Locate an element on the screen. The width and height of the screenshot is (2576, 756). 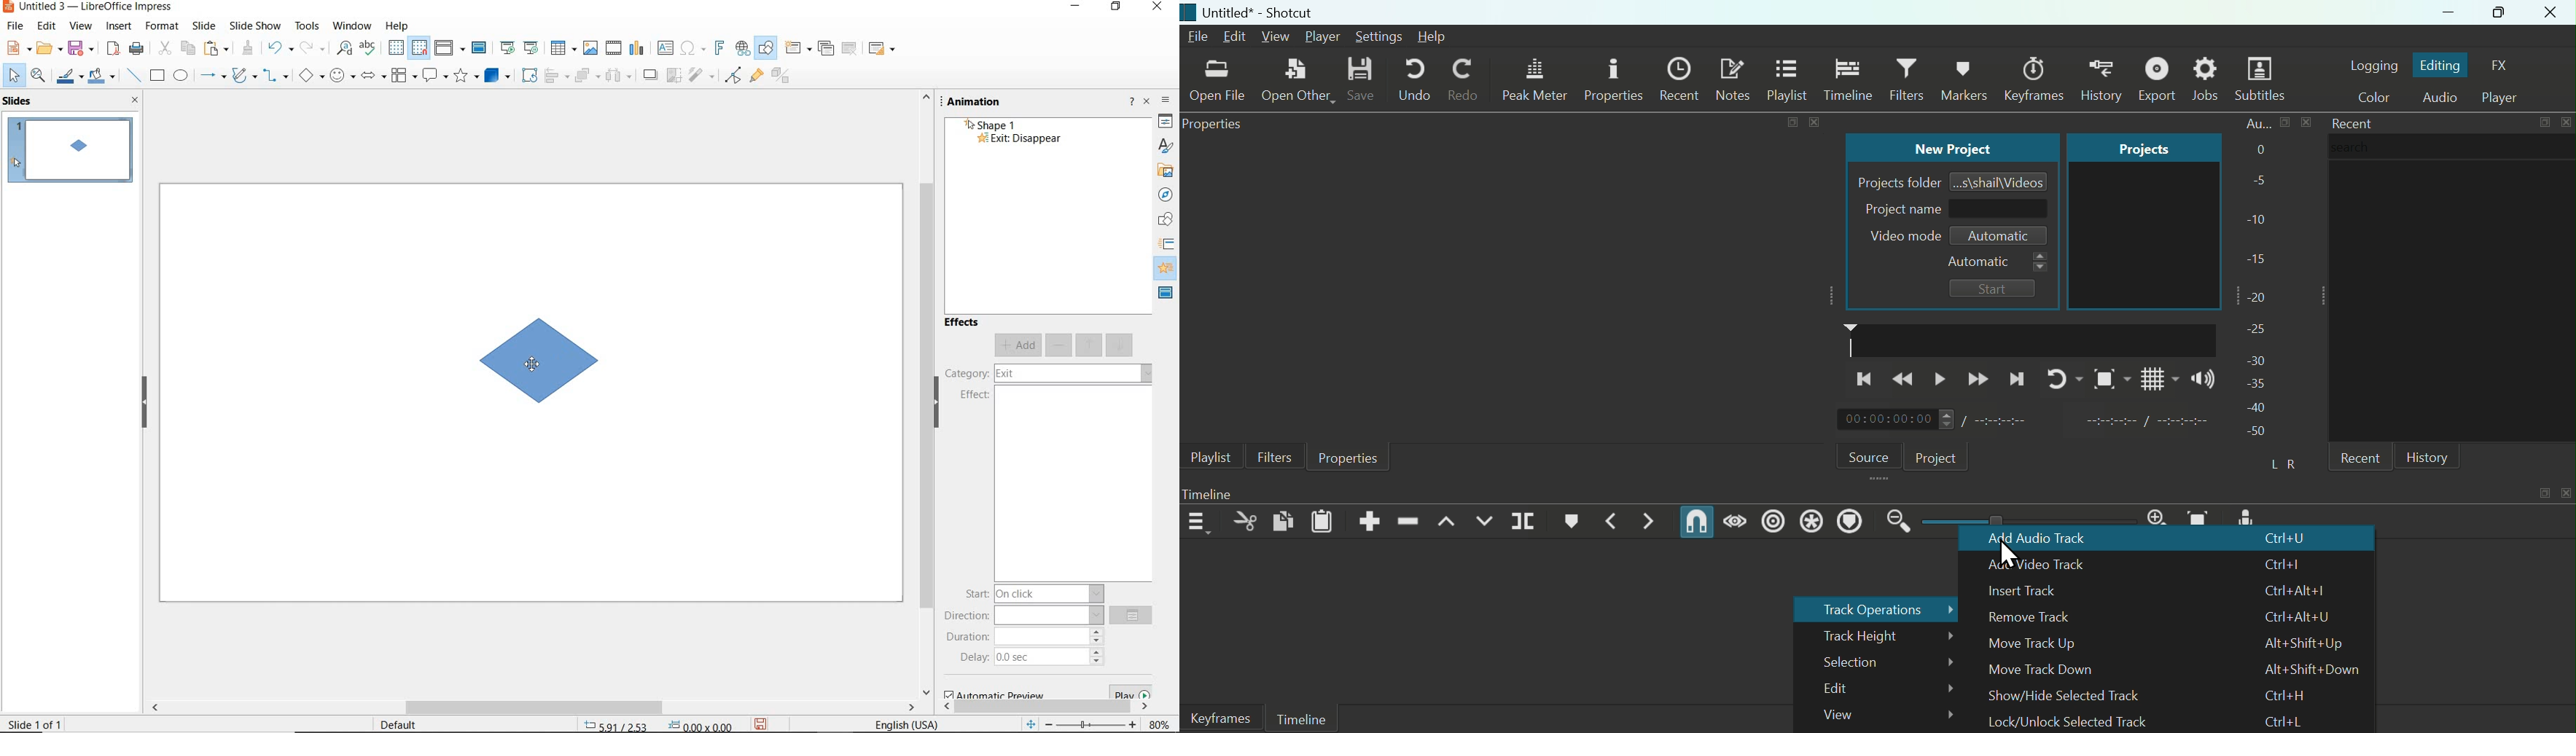
...s\shail\Videos is located at coordinates (2001, 181).